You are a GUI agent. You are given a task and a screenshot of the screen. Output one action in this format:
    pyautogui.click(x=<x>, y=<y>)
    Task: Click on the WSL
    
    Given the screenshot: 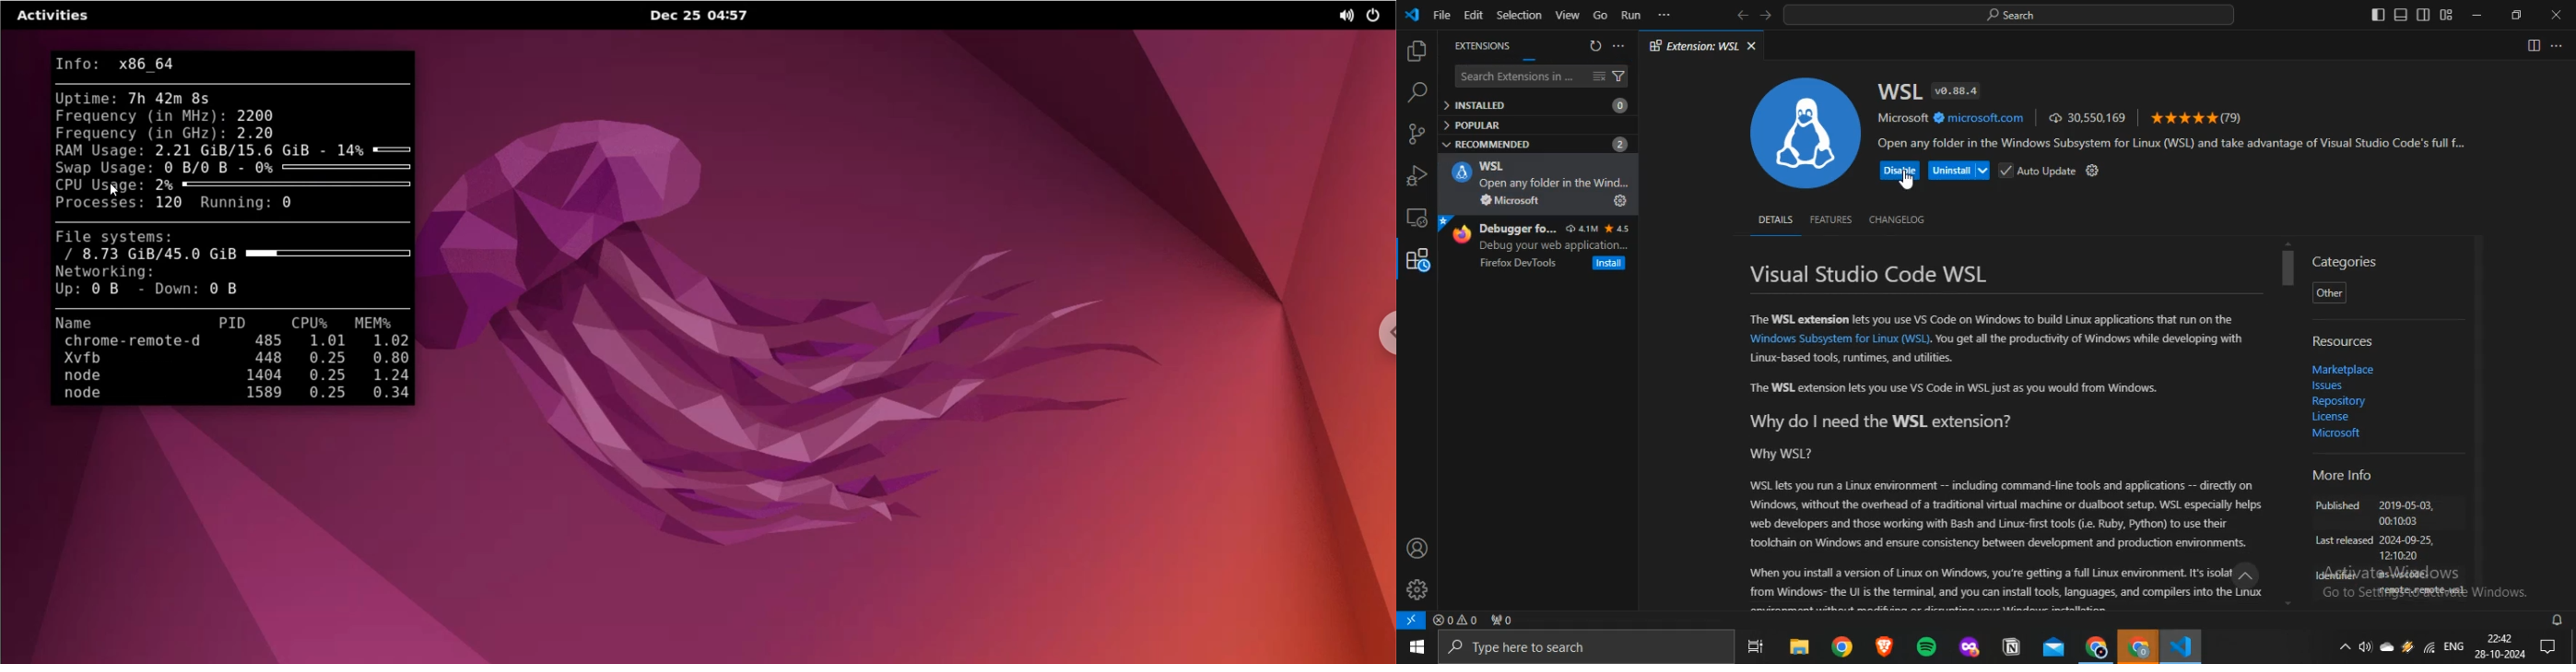 What is the action you would take?
    pyautogui.click(x=1899, y=91)
    